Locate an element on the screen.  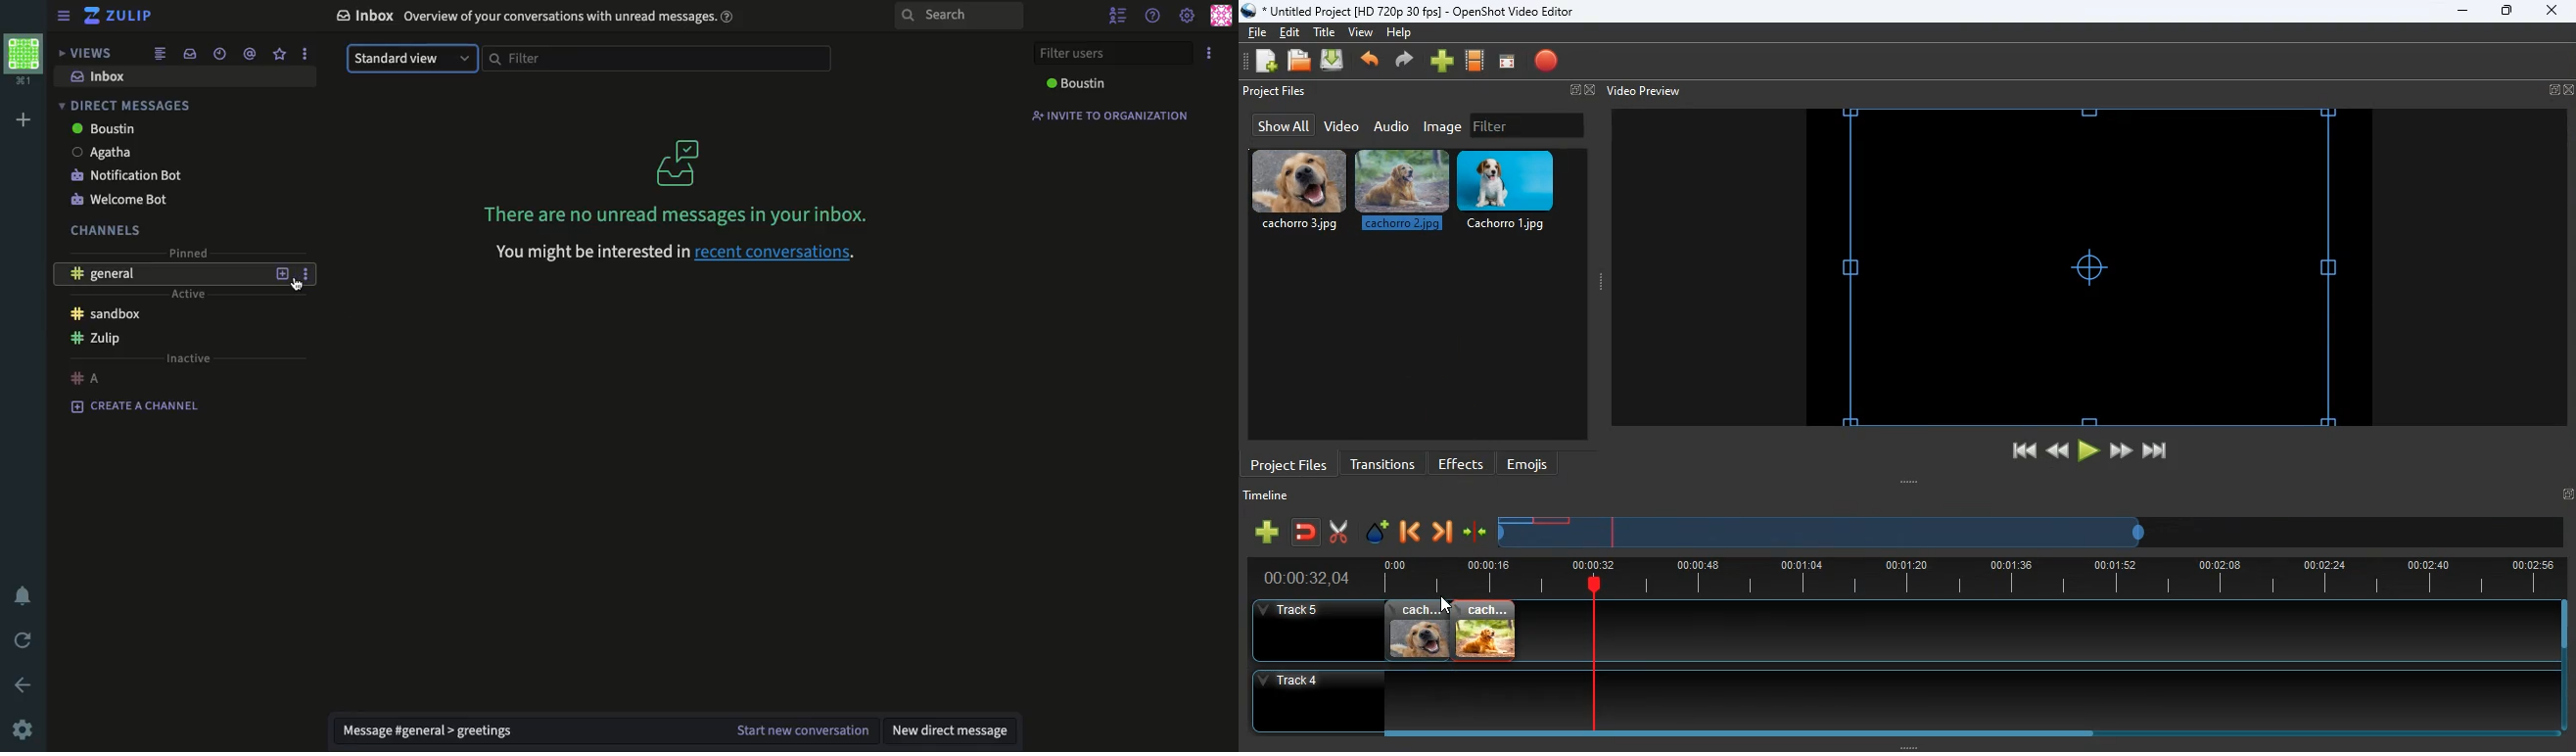
timeline is located at coordinates (1271, 498).